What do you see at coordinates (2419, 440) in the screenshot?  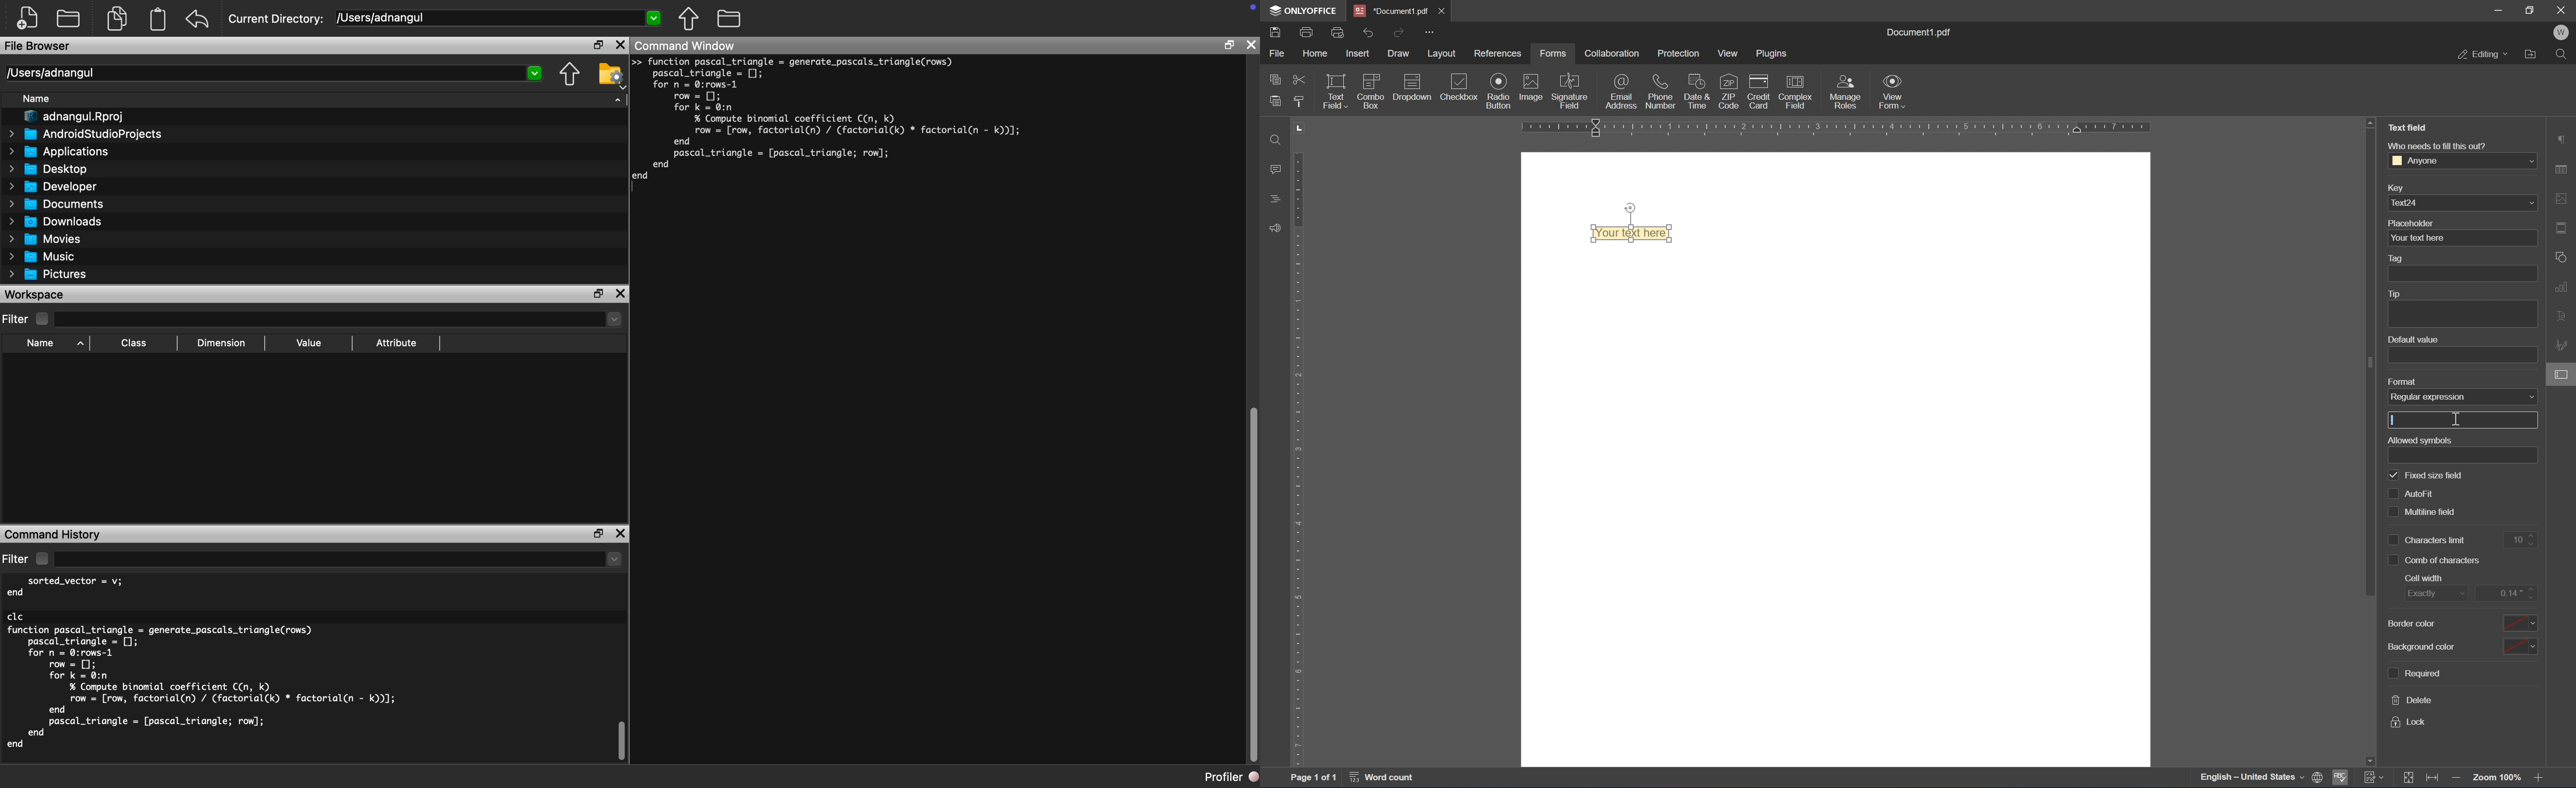 I see `allowed symbols` at bounding box center [2419, 440].